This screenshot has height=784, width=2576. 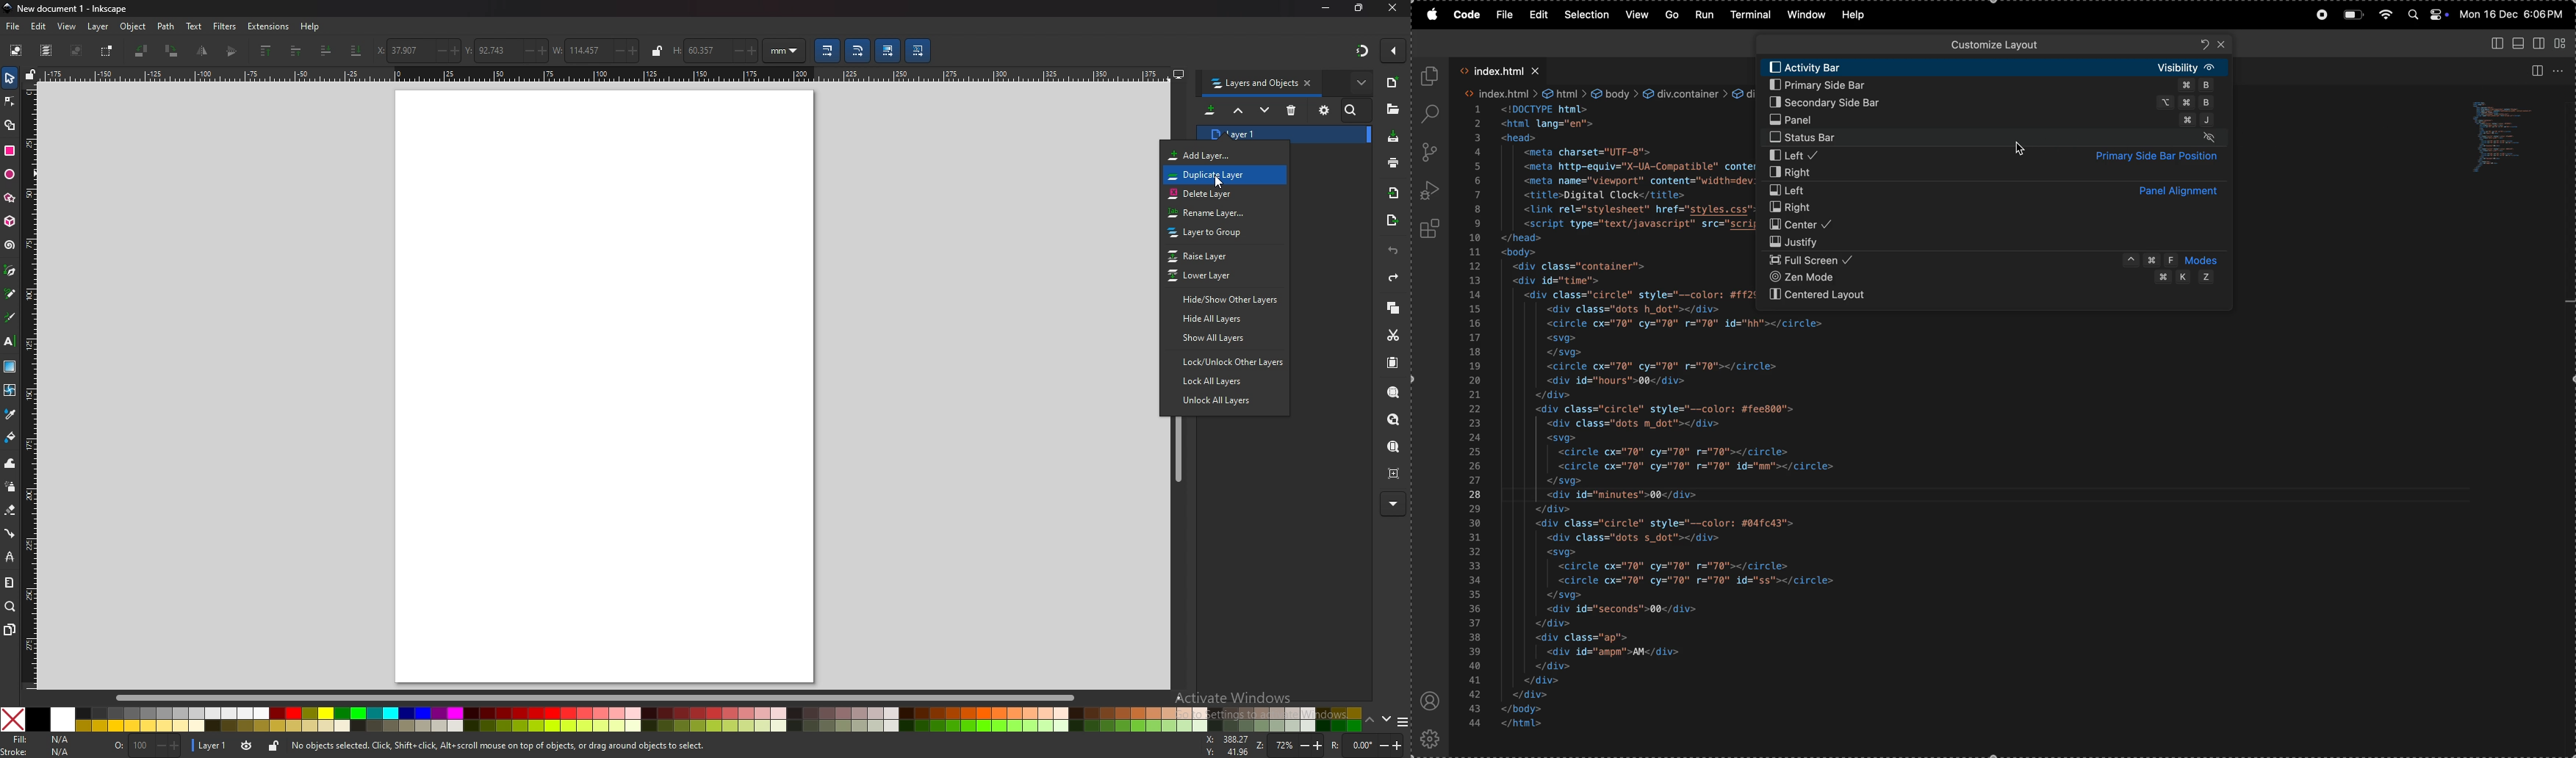 I want to click on open, so click(x=1392, y=109).